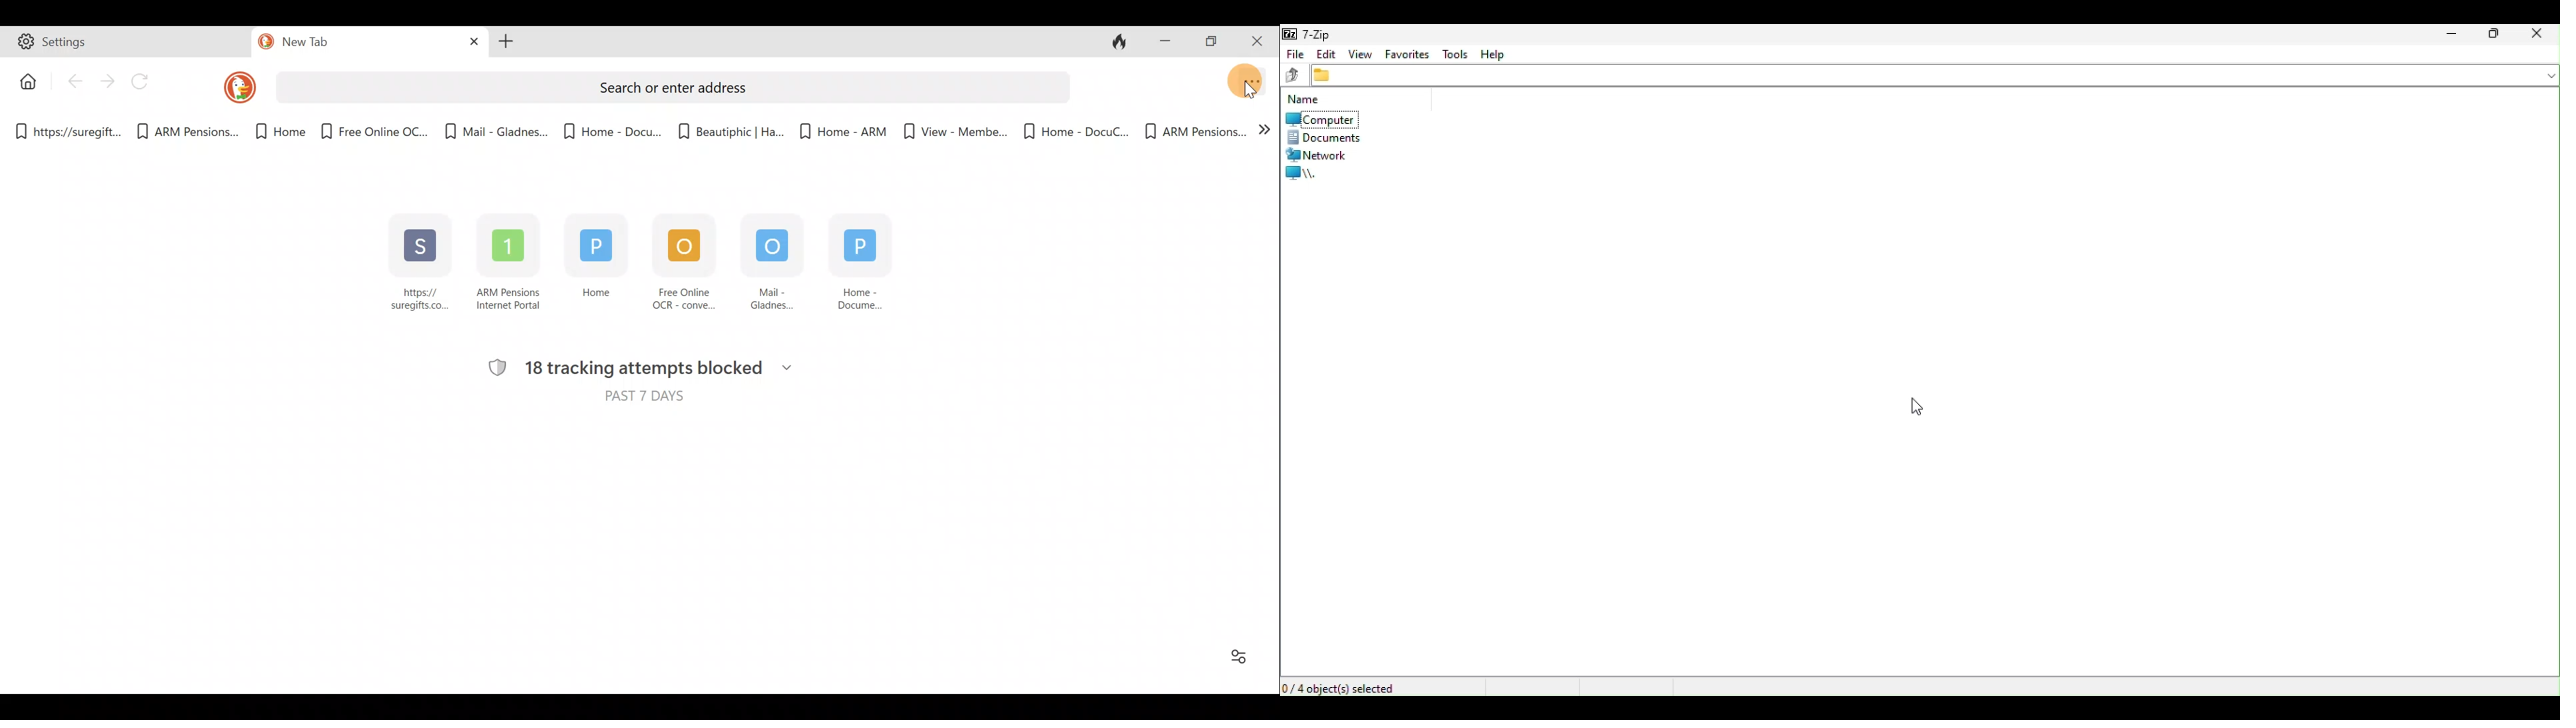  Describe the element at coordinates (1265, 133) in the screenshot. I see `Show more bookmarks` at that location.